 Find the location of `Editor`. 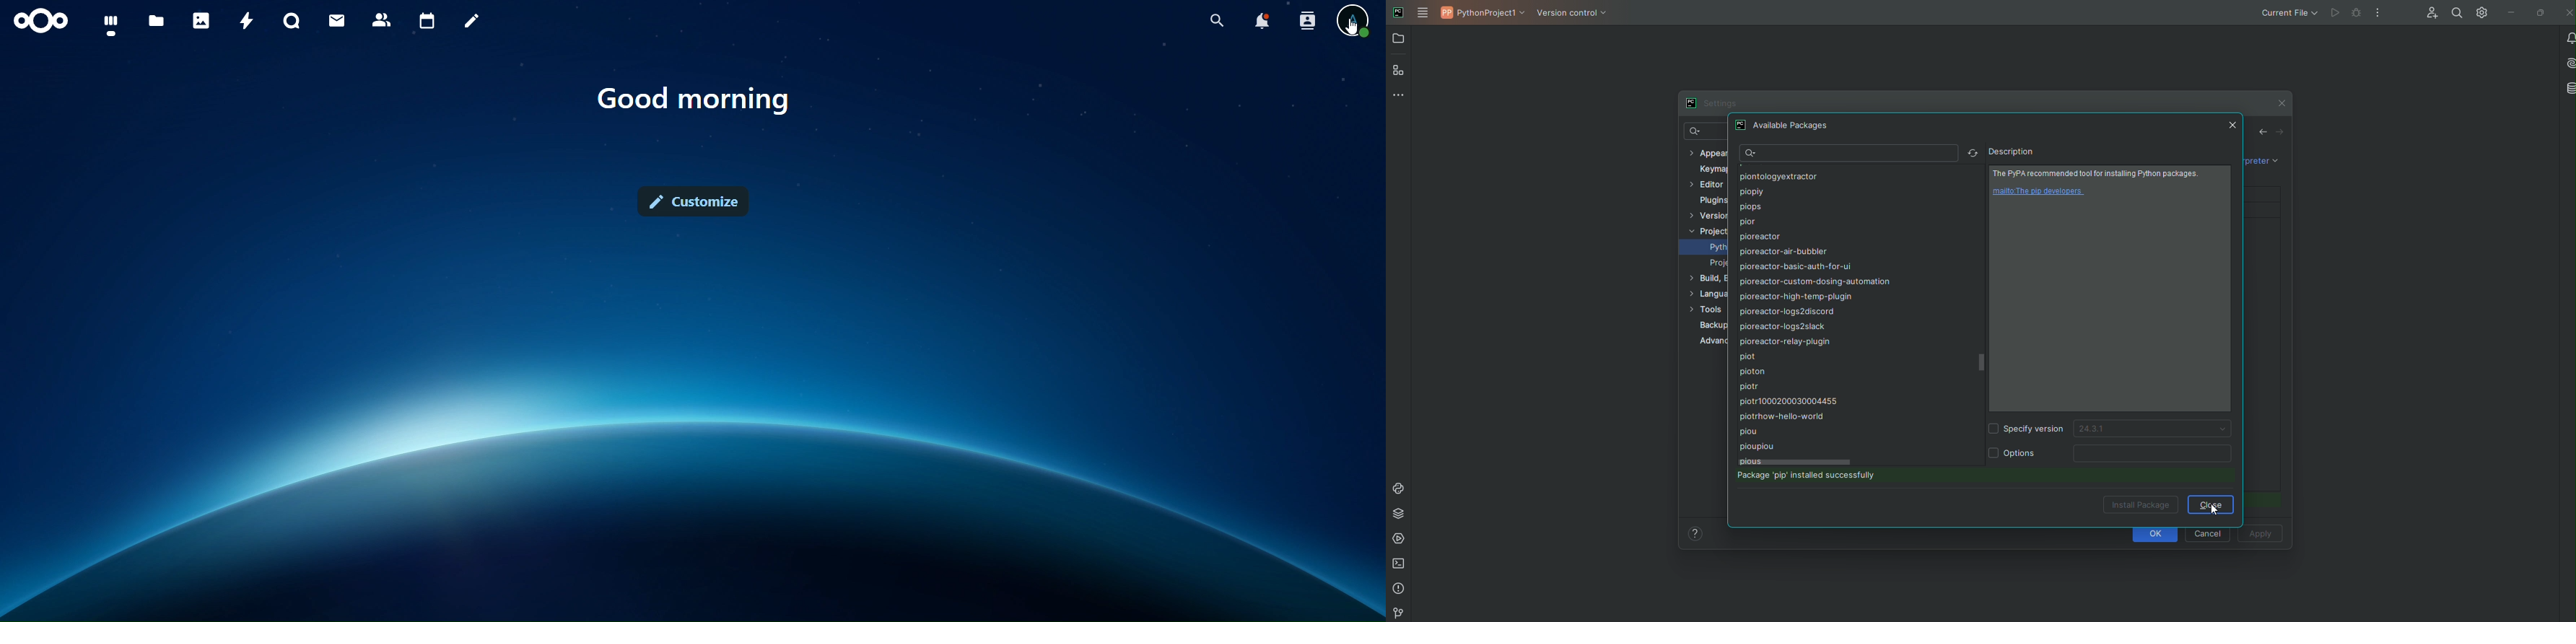

Editor is located at coordinates (1706, 184).